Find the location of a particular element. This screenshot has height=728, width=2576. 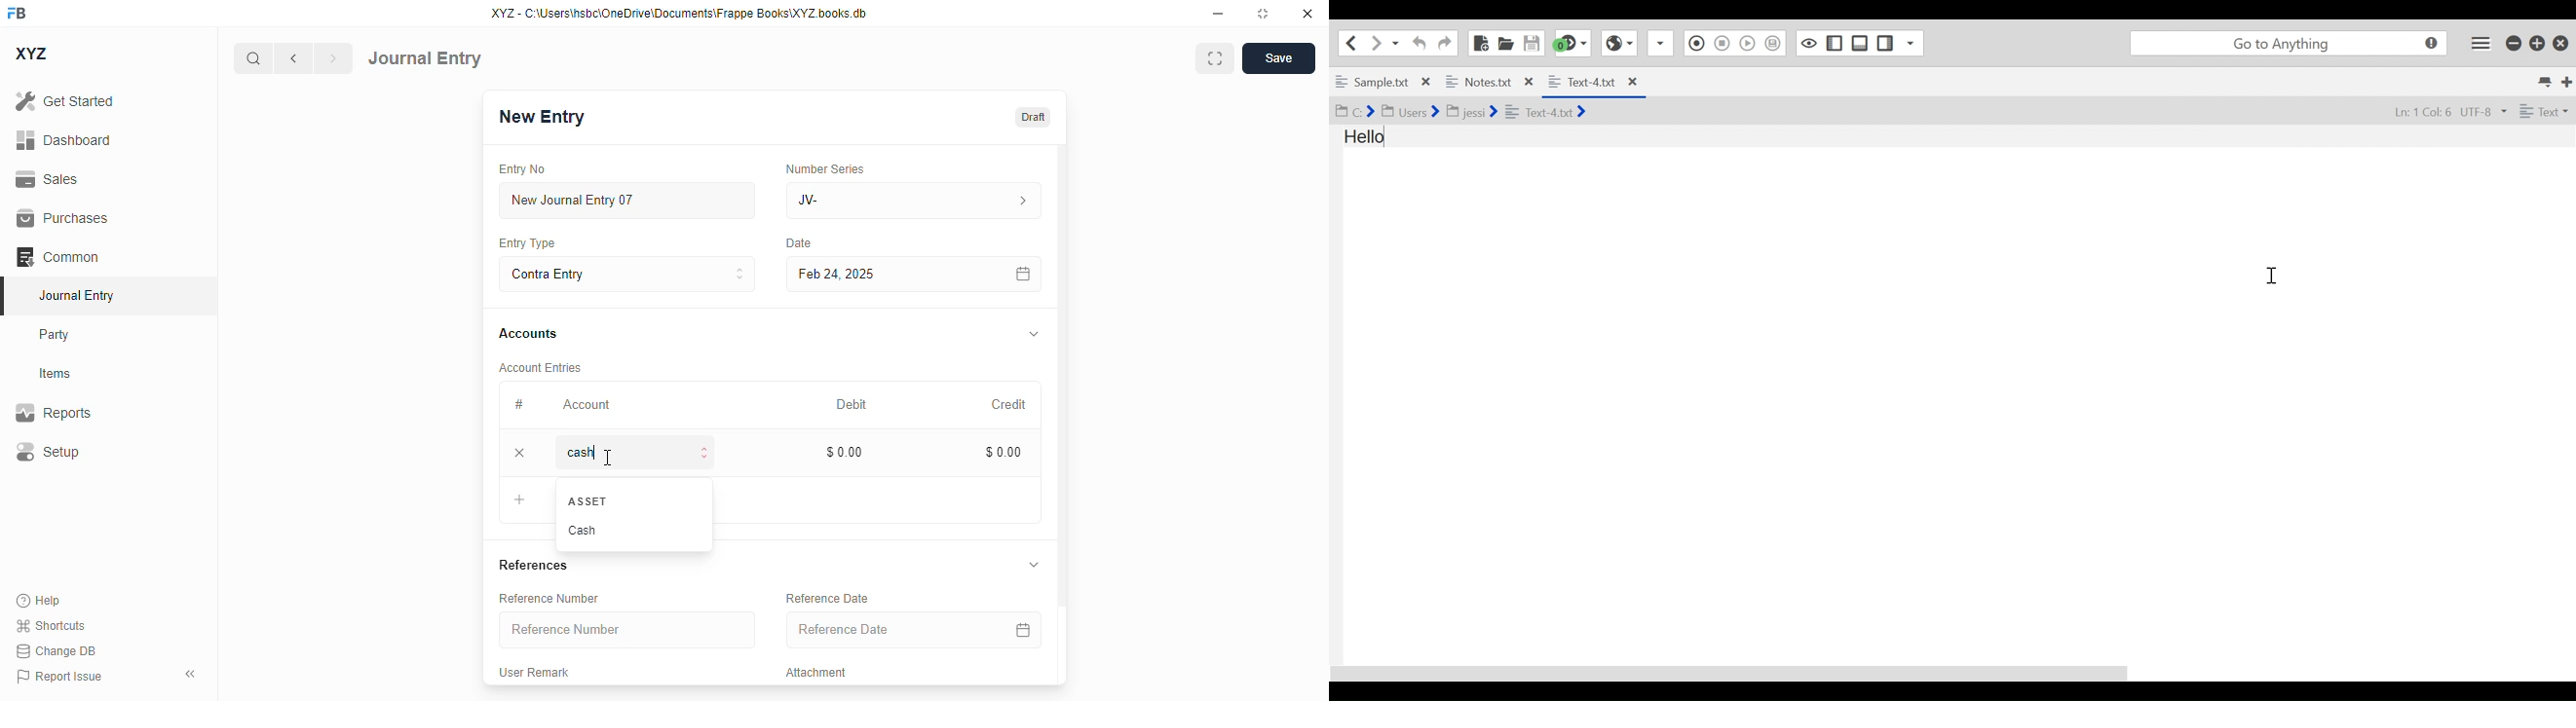

purchases is located at coordinates (64, 218).